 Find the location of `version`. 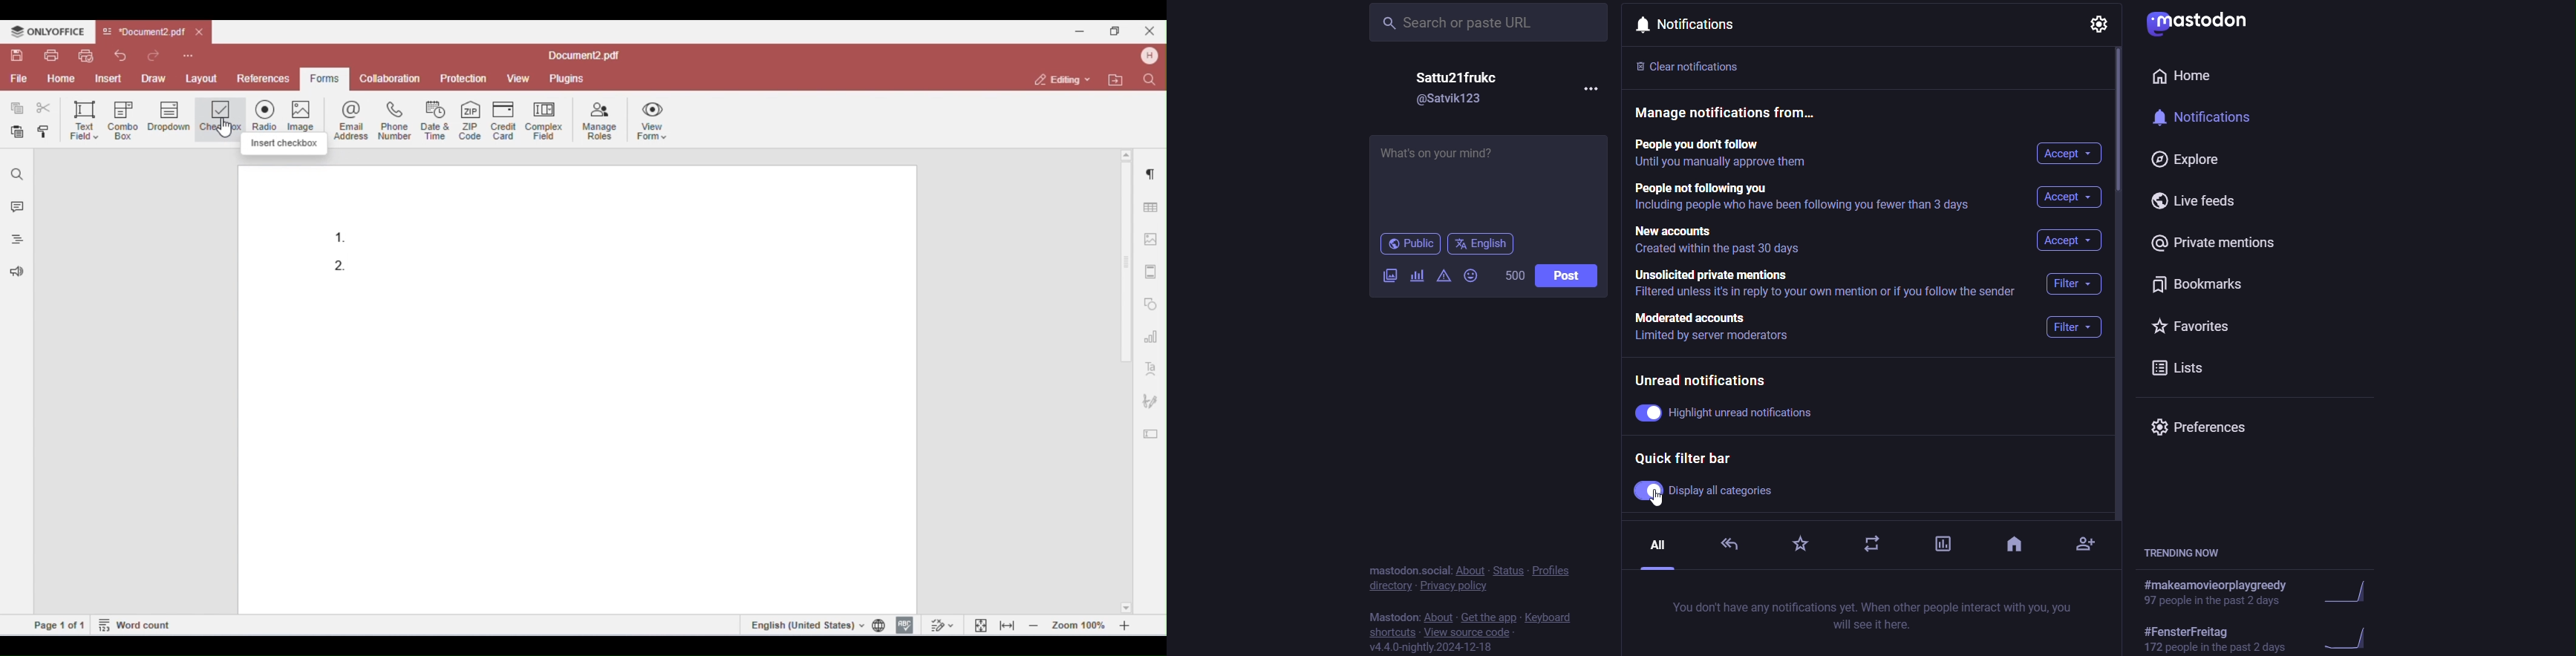

version is located at coordinates (1431, 648).